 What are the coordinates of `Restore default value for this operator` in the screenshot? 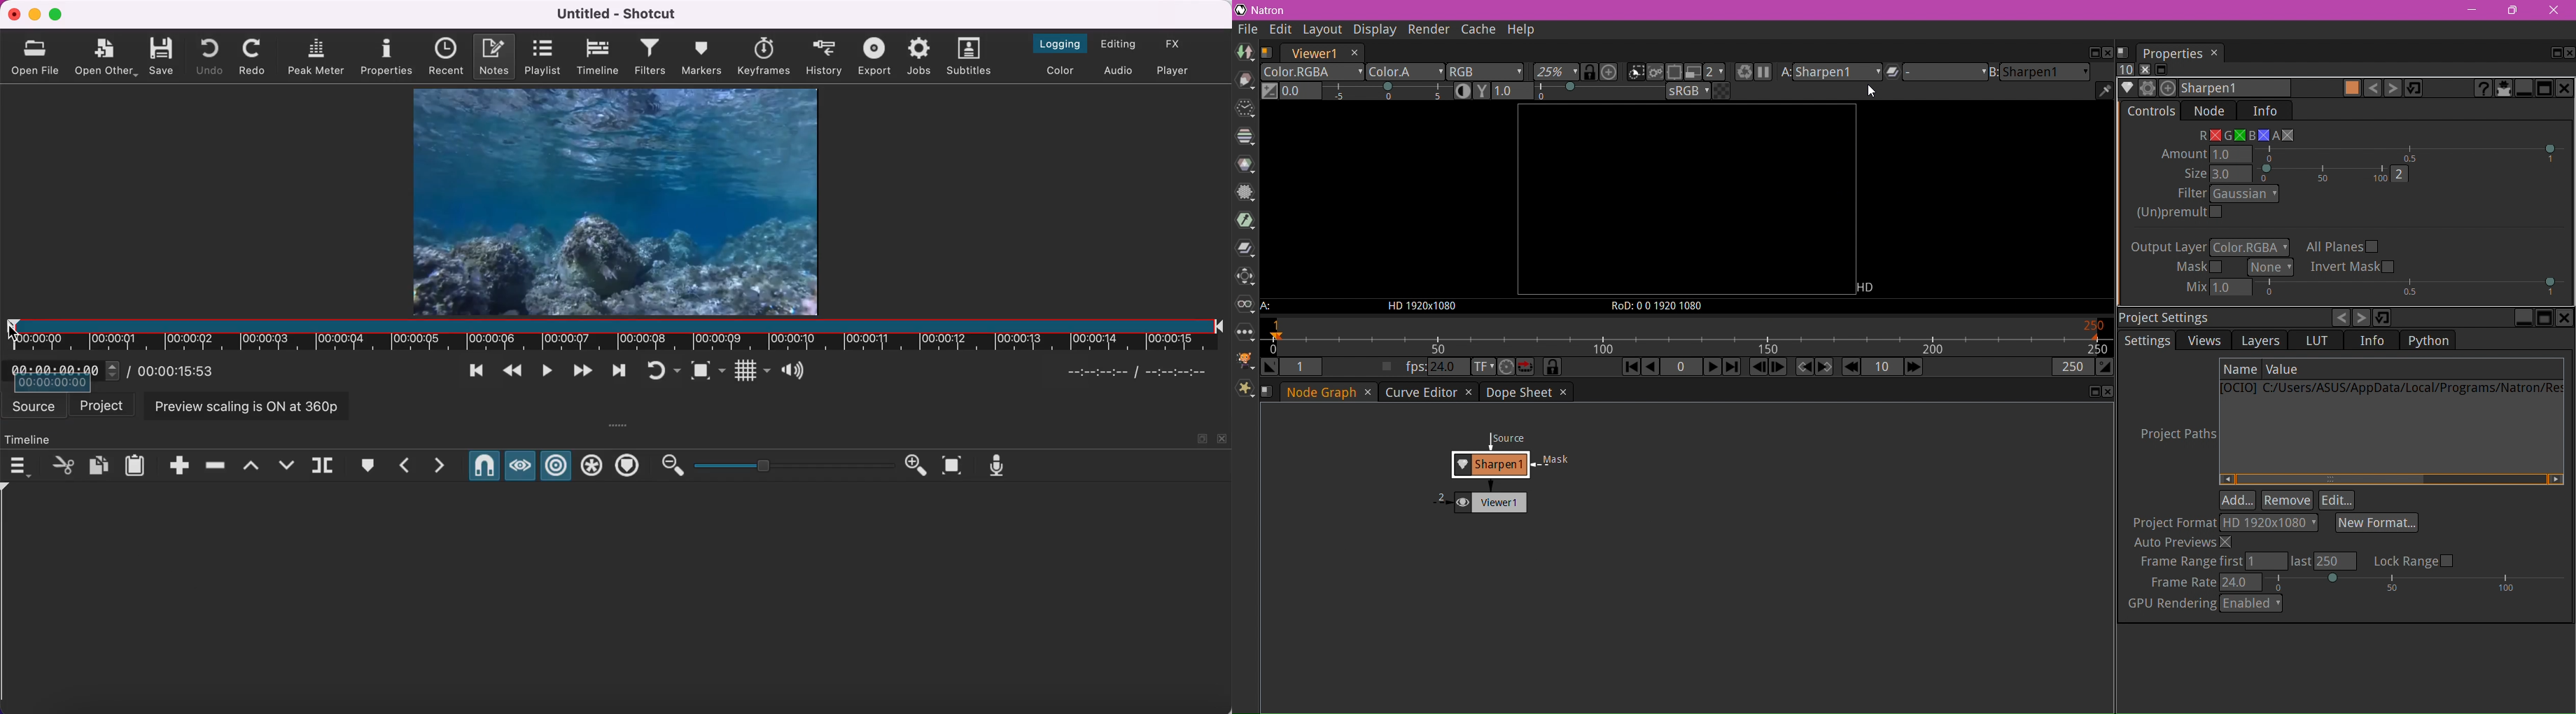 It's located at (2414, 88).